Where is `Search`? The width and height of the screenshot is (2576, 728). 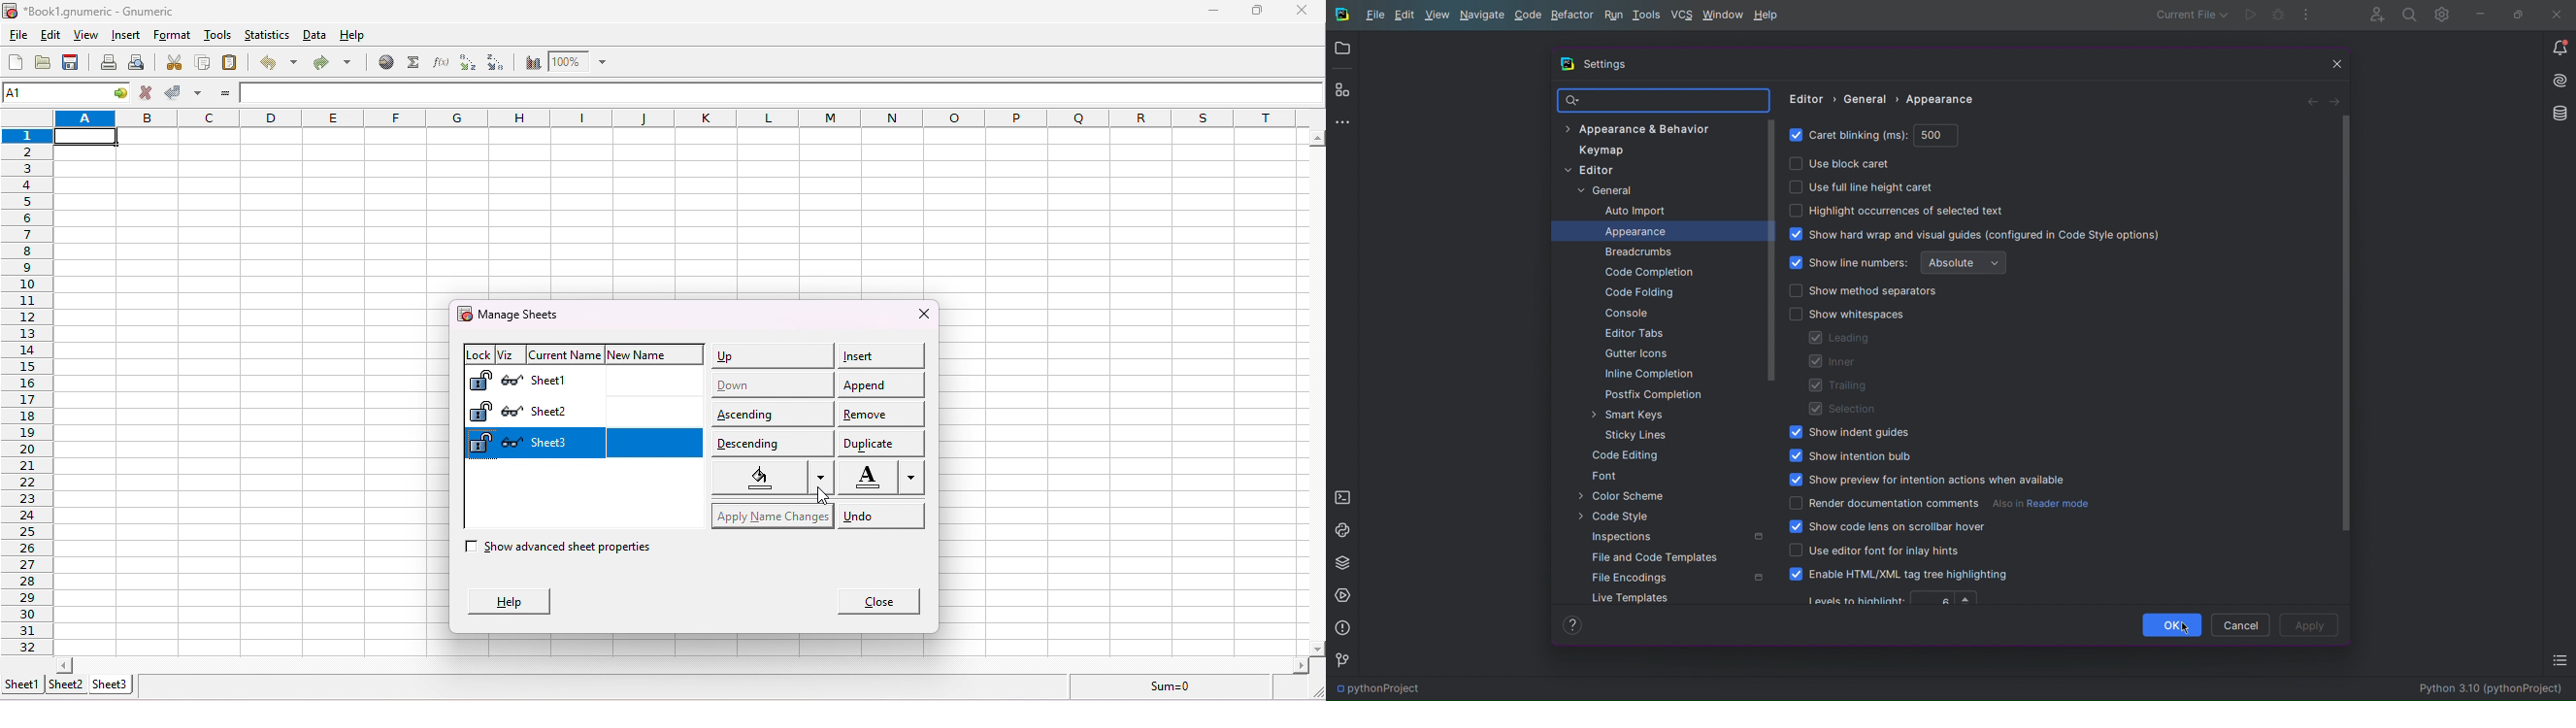 Search is located at coordinates (2407, 14).